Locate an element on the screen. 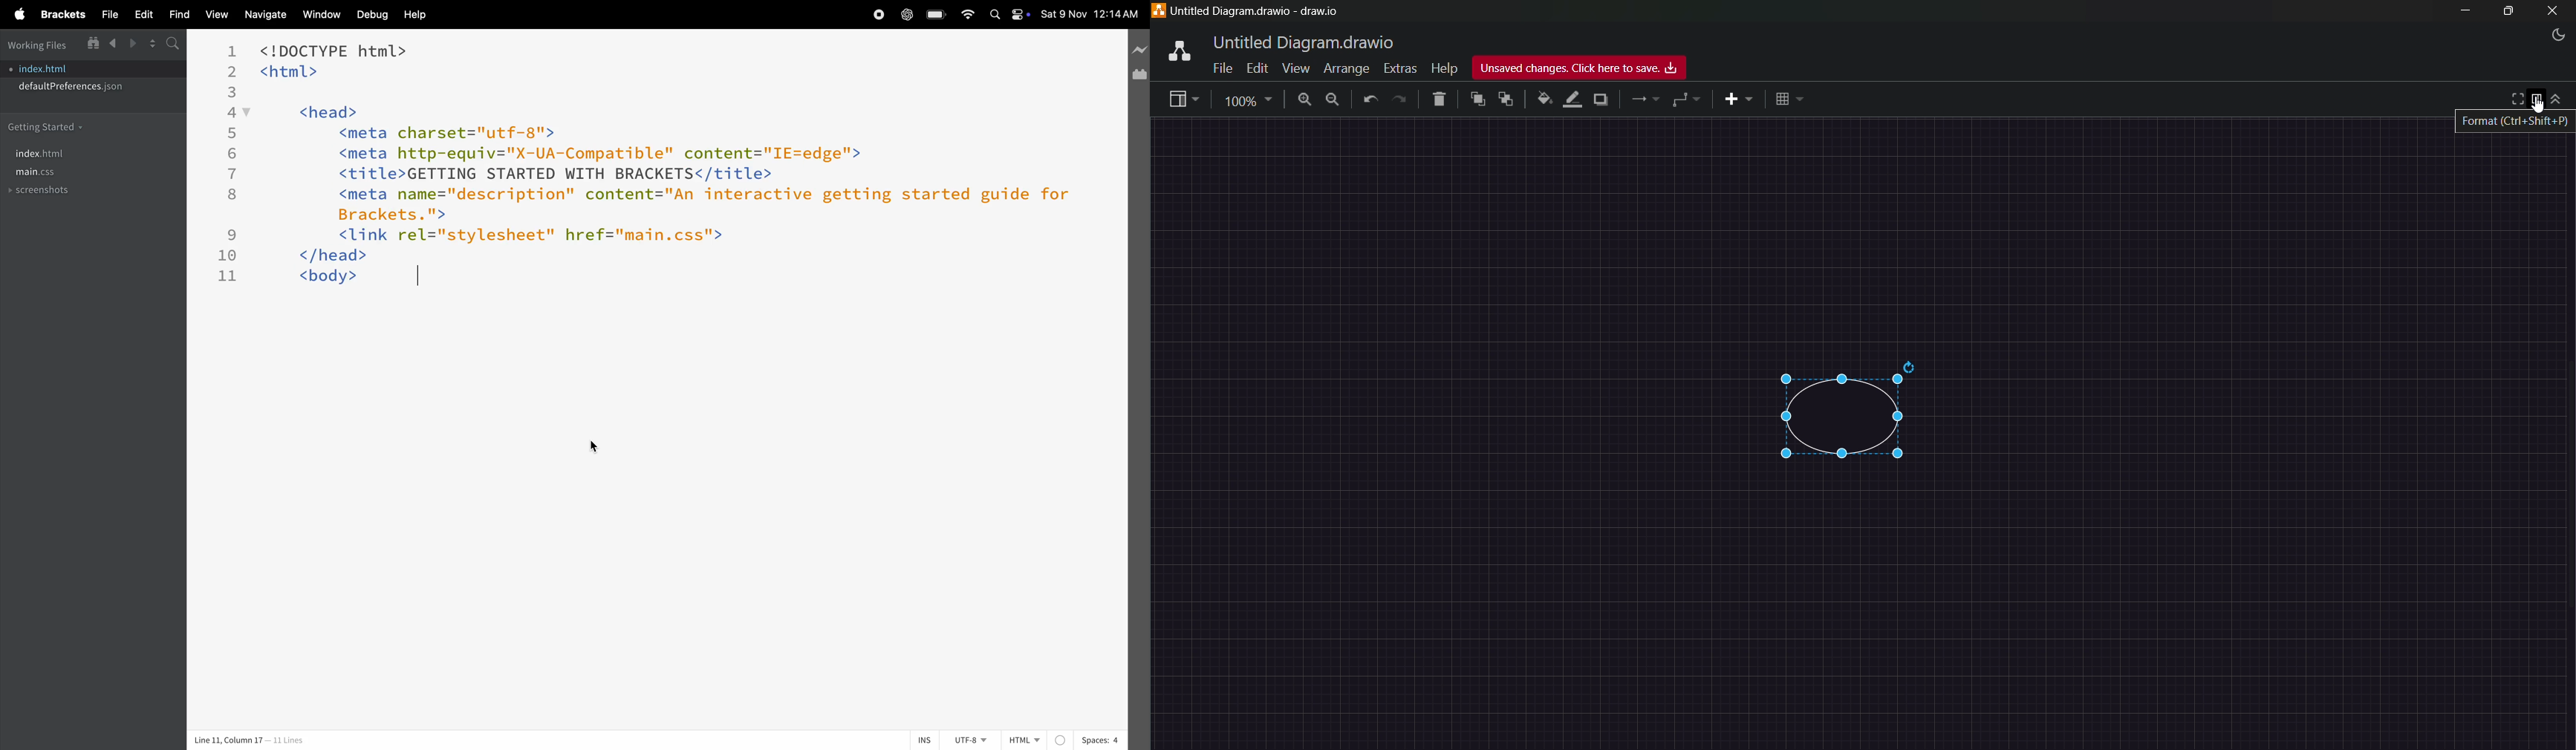  getting started is located at coordinates (82, 127).